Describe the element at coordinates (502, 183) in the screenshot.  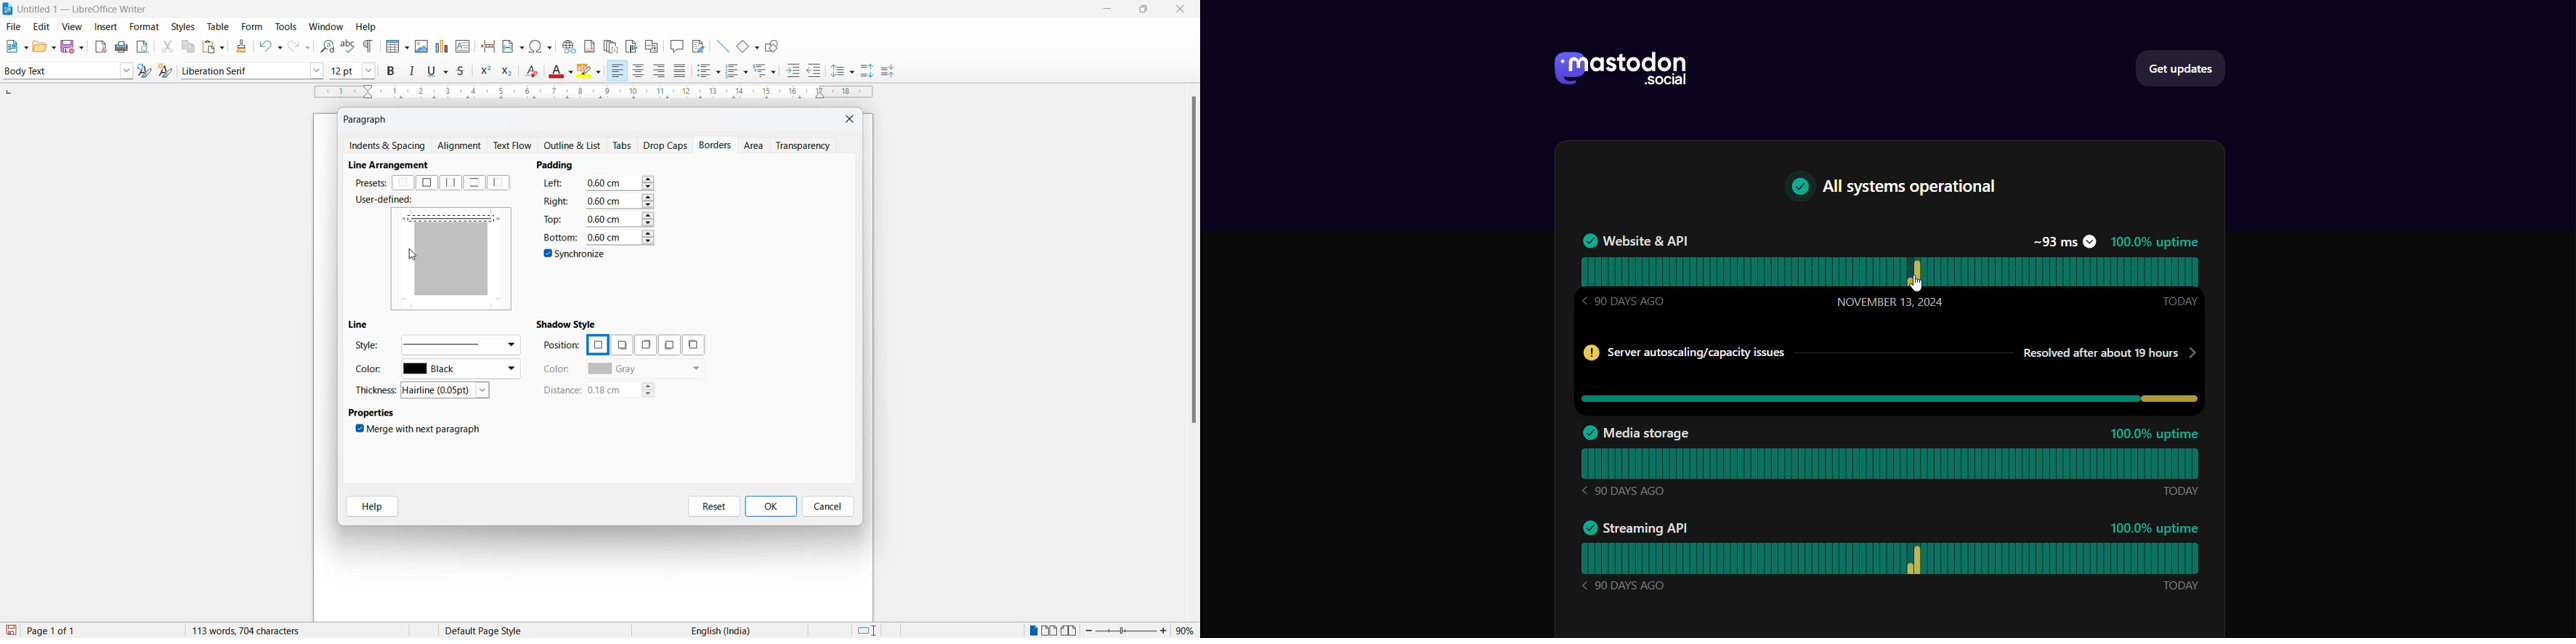
I see `left` at that location.